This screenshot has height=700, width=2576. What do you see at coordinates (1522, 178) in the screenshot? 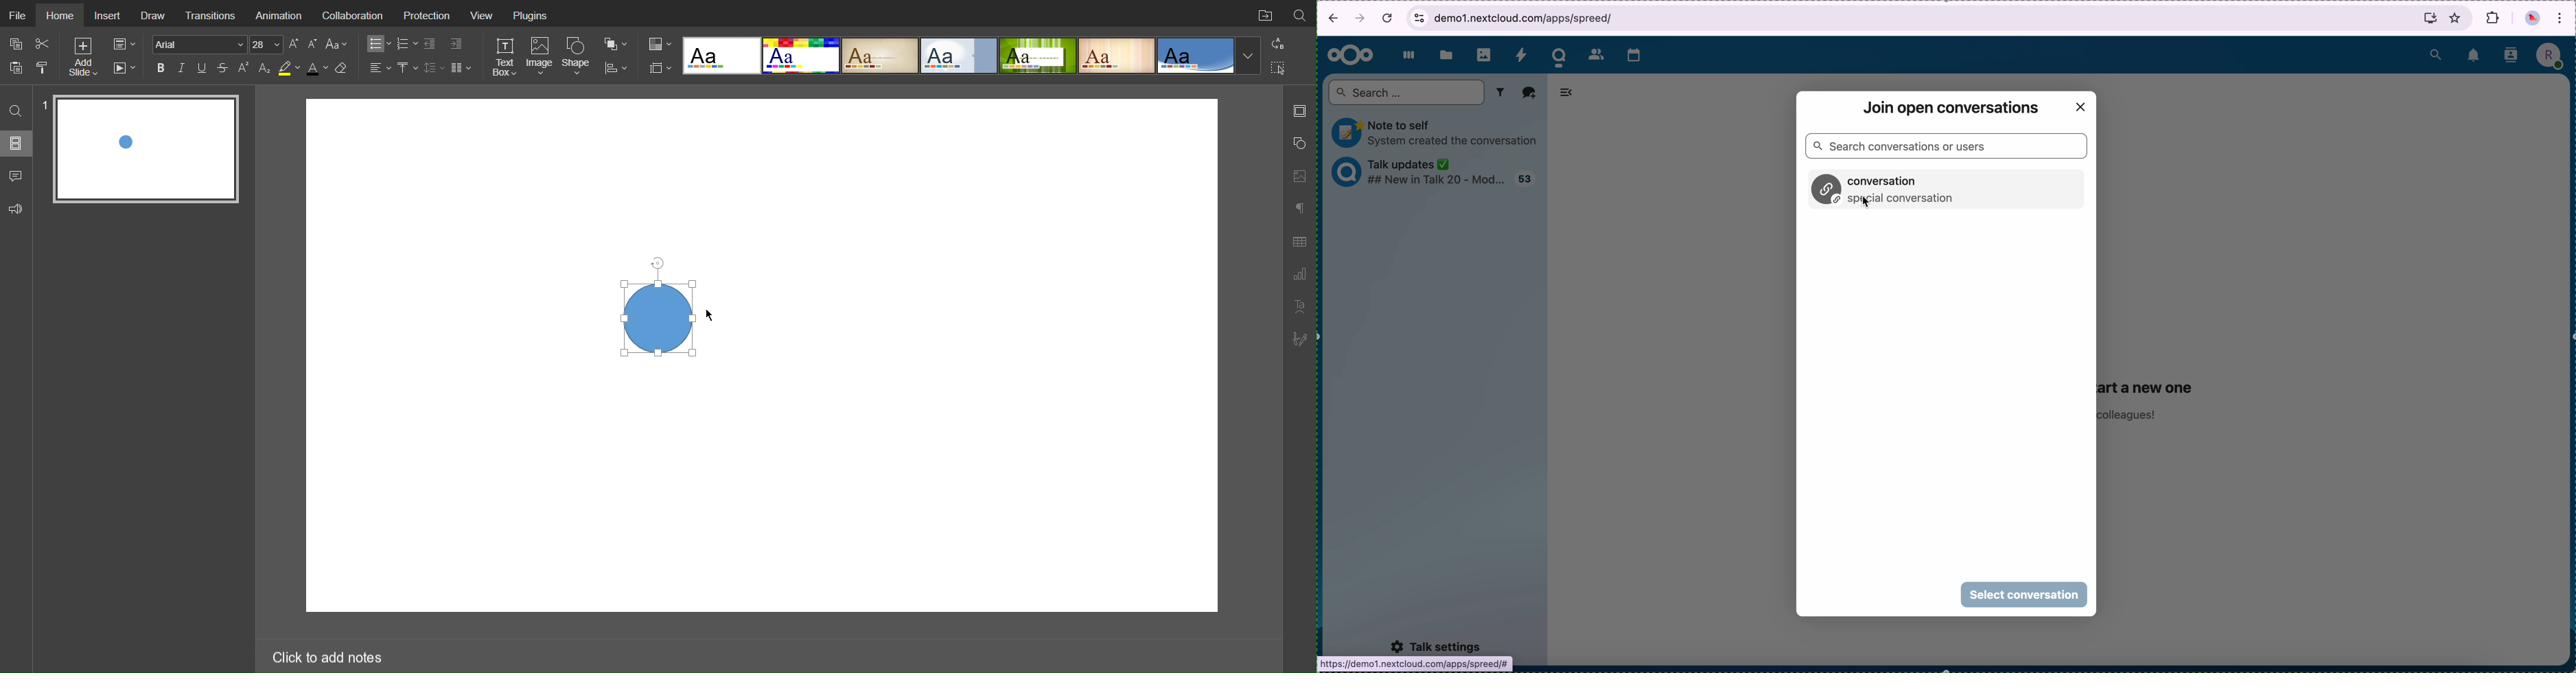
I see `talk updates` at bounding box center [1522, 178].